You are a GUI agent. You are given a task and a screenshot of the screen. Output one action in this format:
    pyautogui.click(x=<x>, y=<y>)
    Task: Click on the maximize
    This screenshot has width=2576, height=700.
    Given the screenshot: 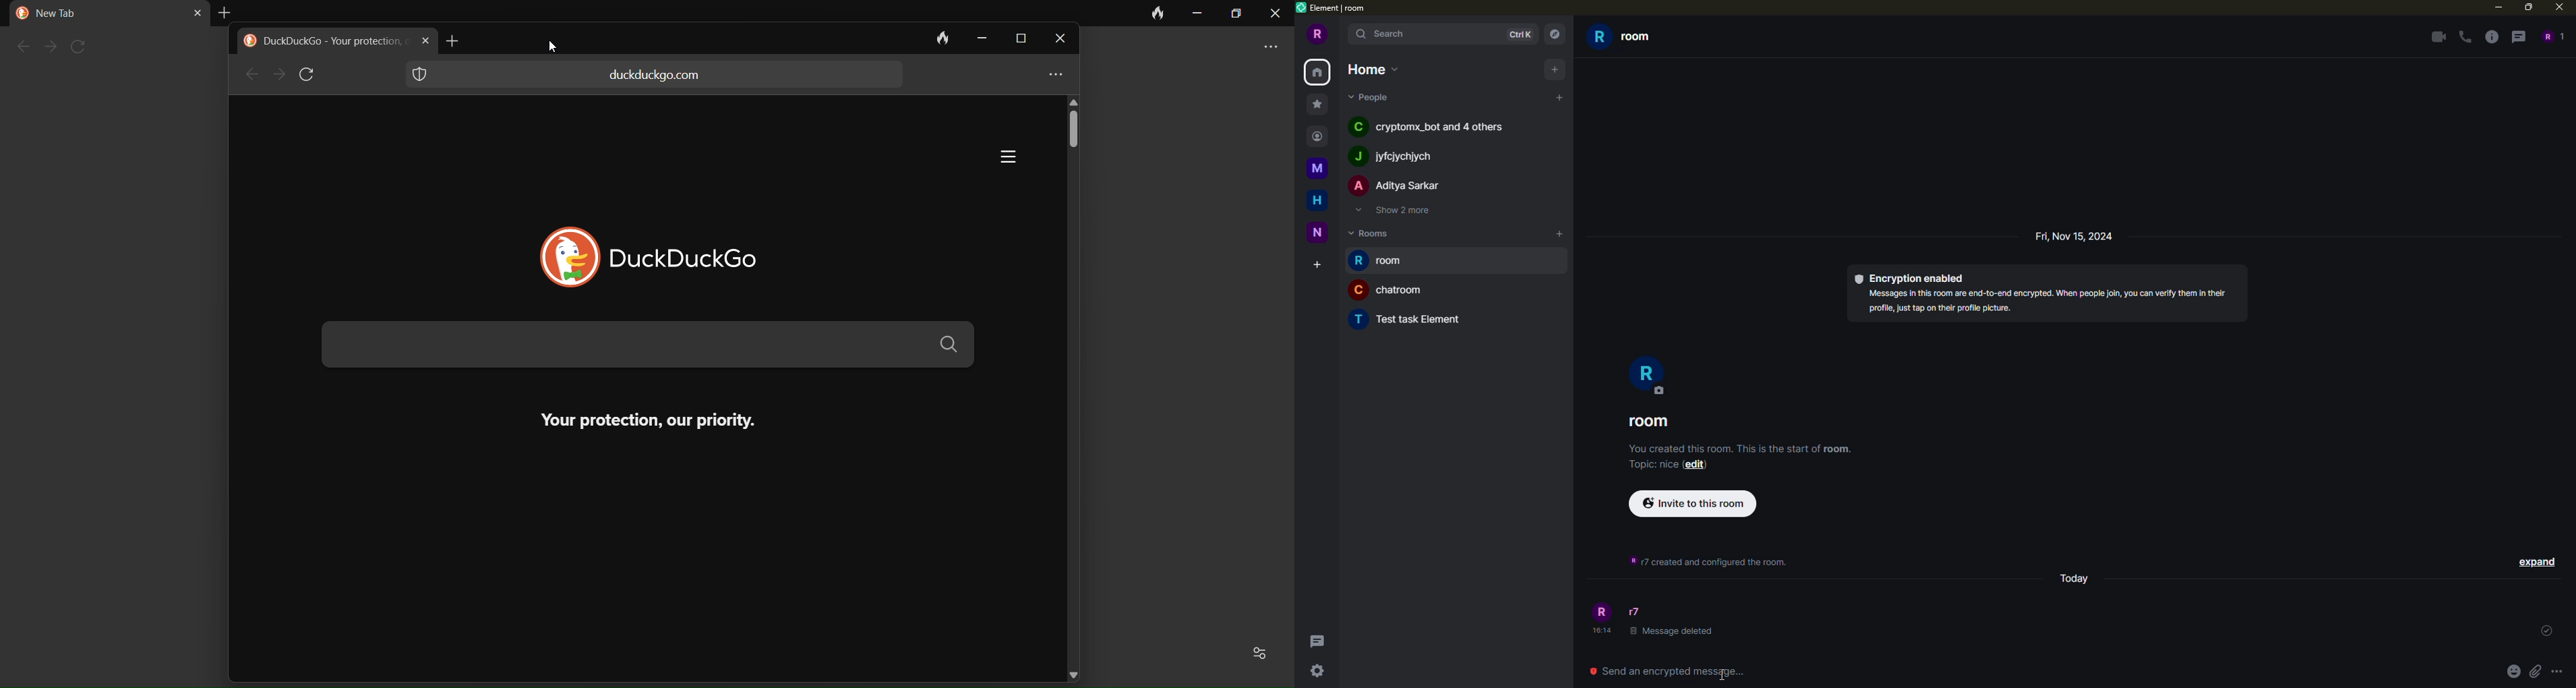 What is the action you would take?
    pyautogui.click(x=2529, y=8)
    